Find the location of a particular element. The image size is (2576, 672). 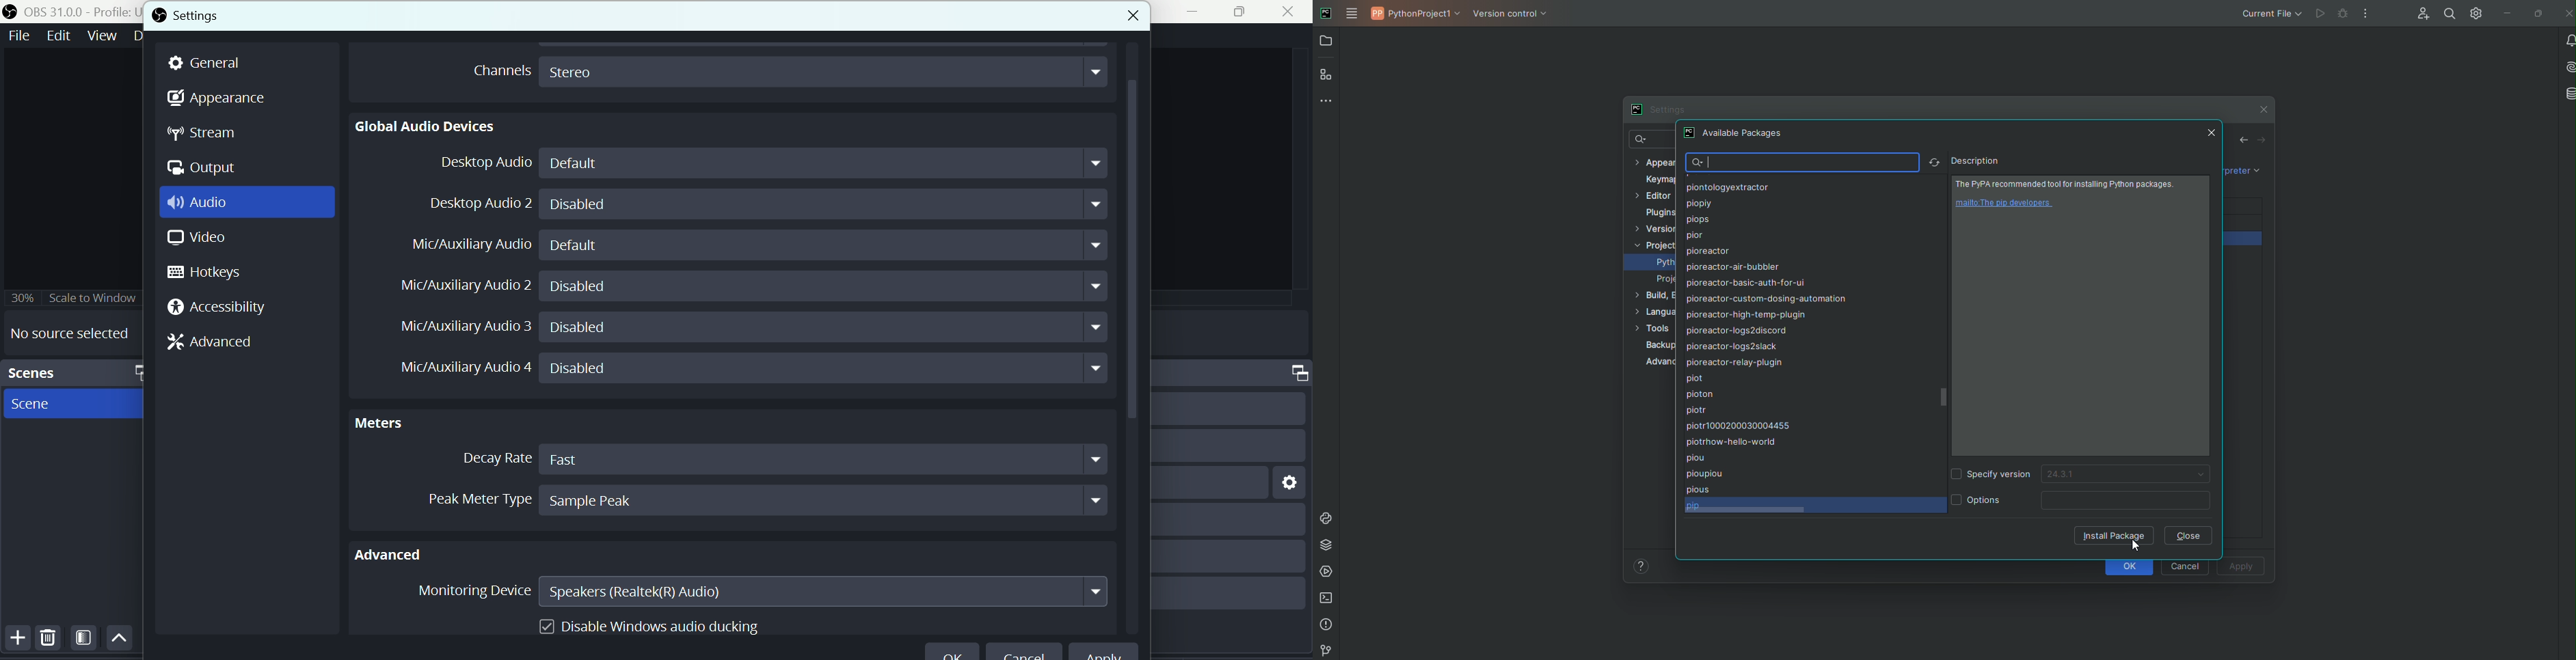

Global Audio Devices is located at coordinates (427, 126).